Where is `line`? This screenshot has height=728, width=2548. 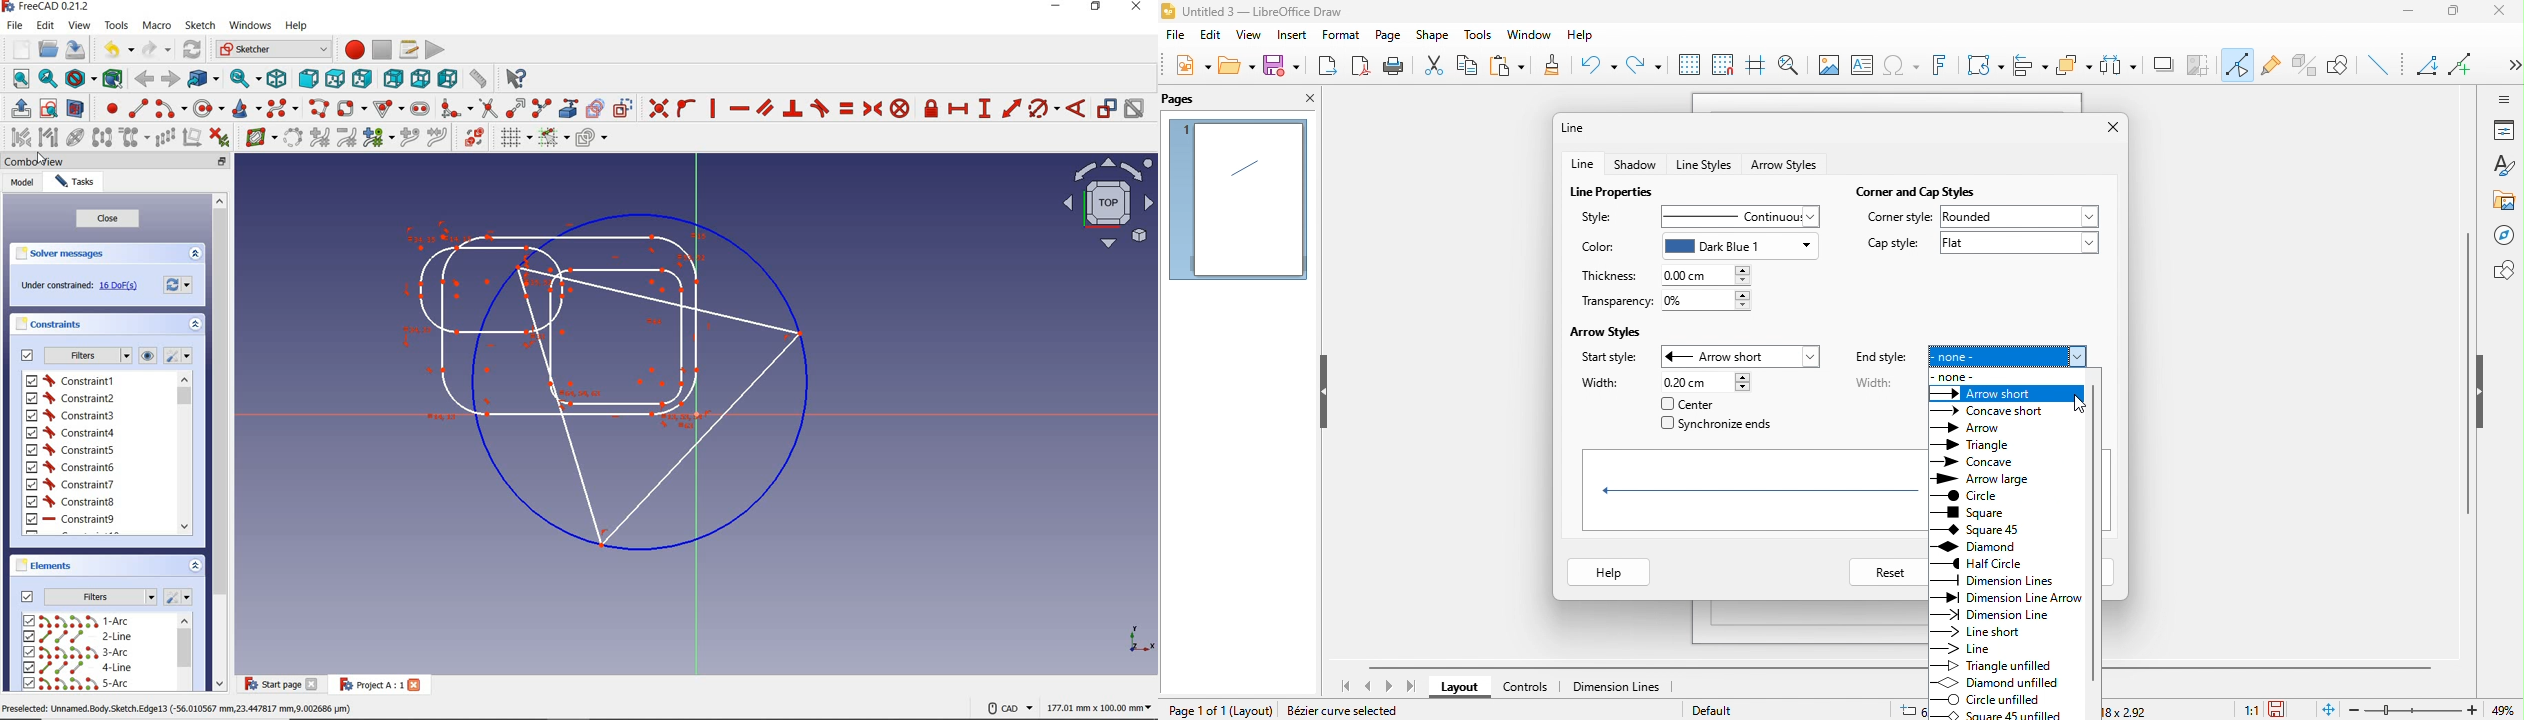 line is located at coordinates (1583, 164).